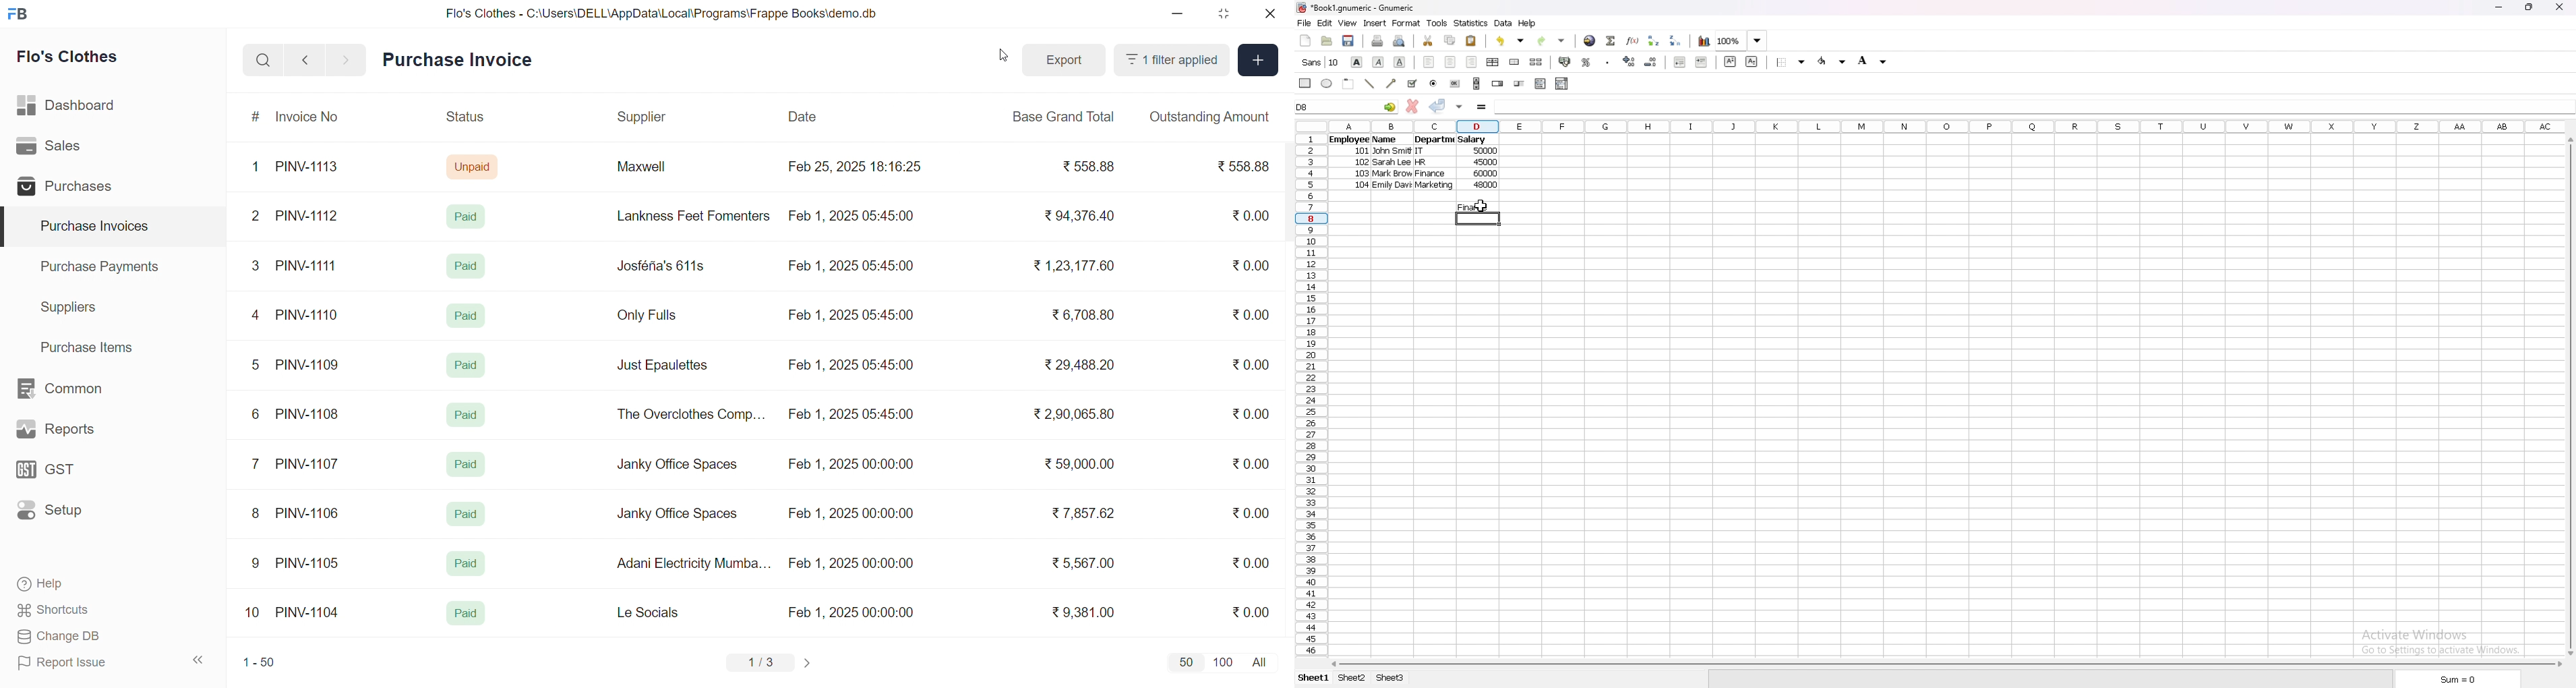  Describe the element at coordinates (1312, 679) in the screenshot. I see `sheet 1` at that location.